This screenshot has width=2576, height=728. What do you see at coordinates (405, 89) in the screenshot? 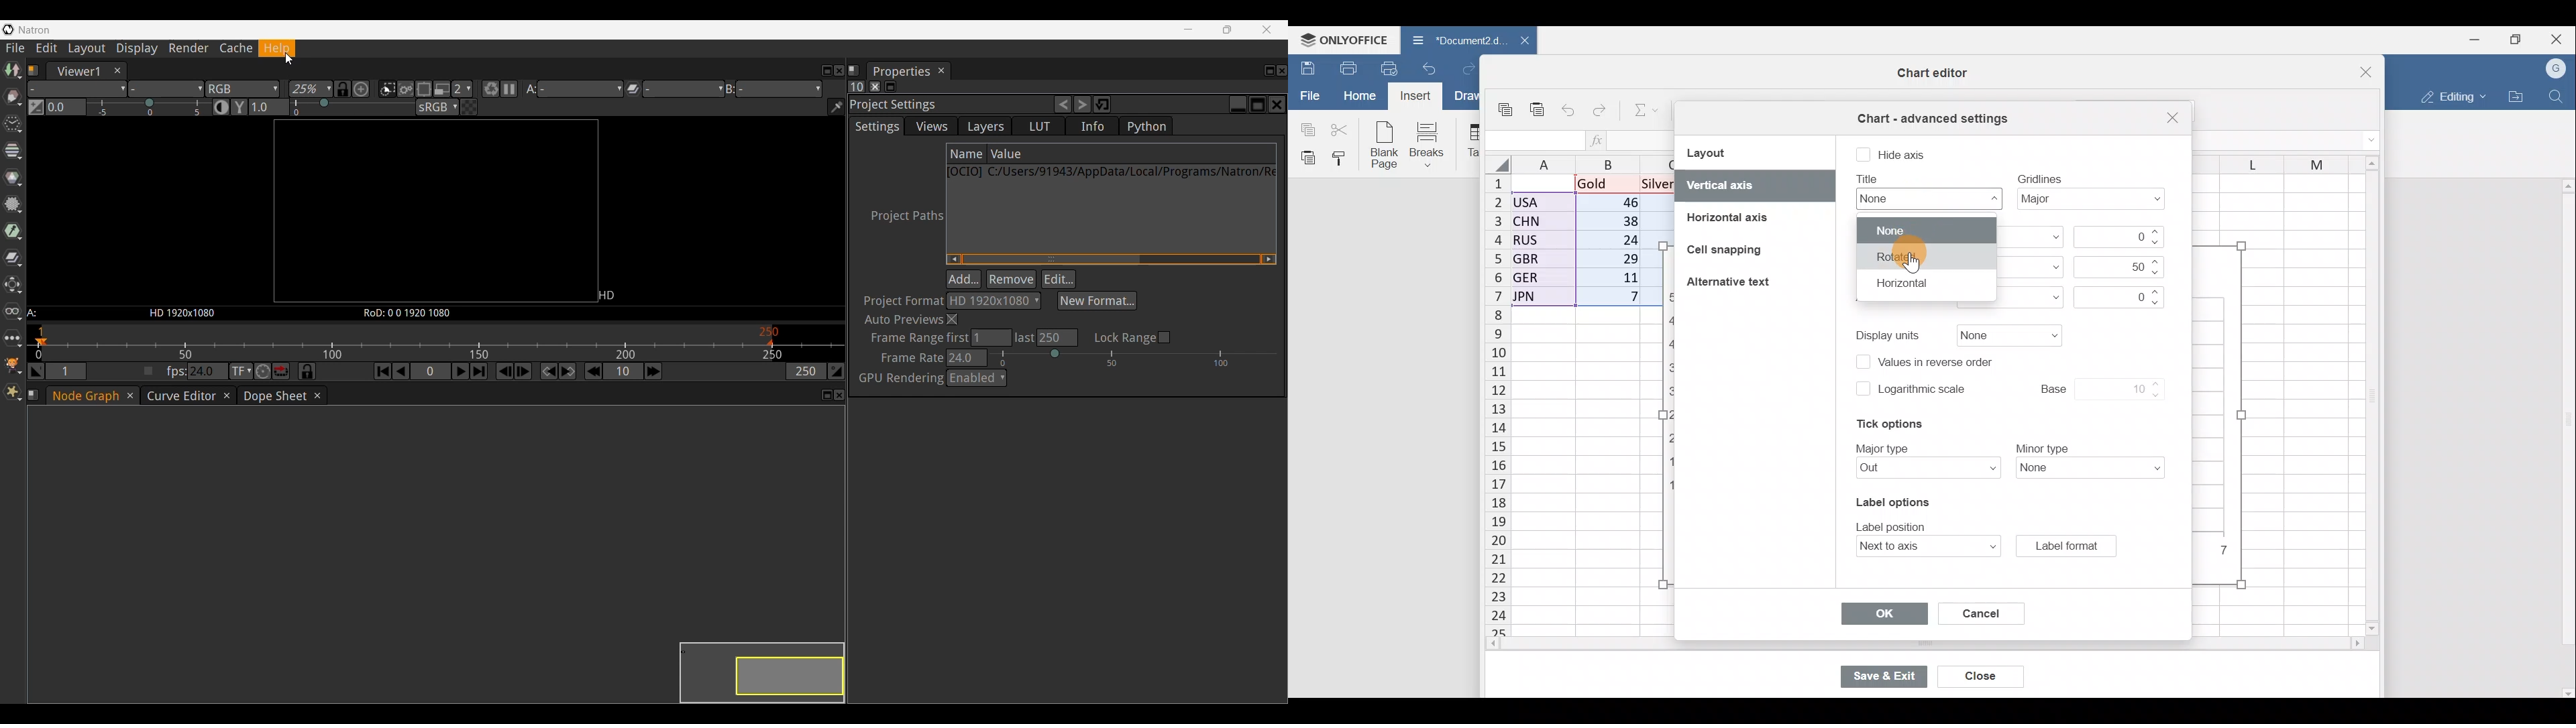
I see `When checked the viewer will update the image in its entirety and not just the visible portion` at bounding box center [405, 89].